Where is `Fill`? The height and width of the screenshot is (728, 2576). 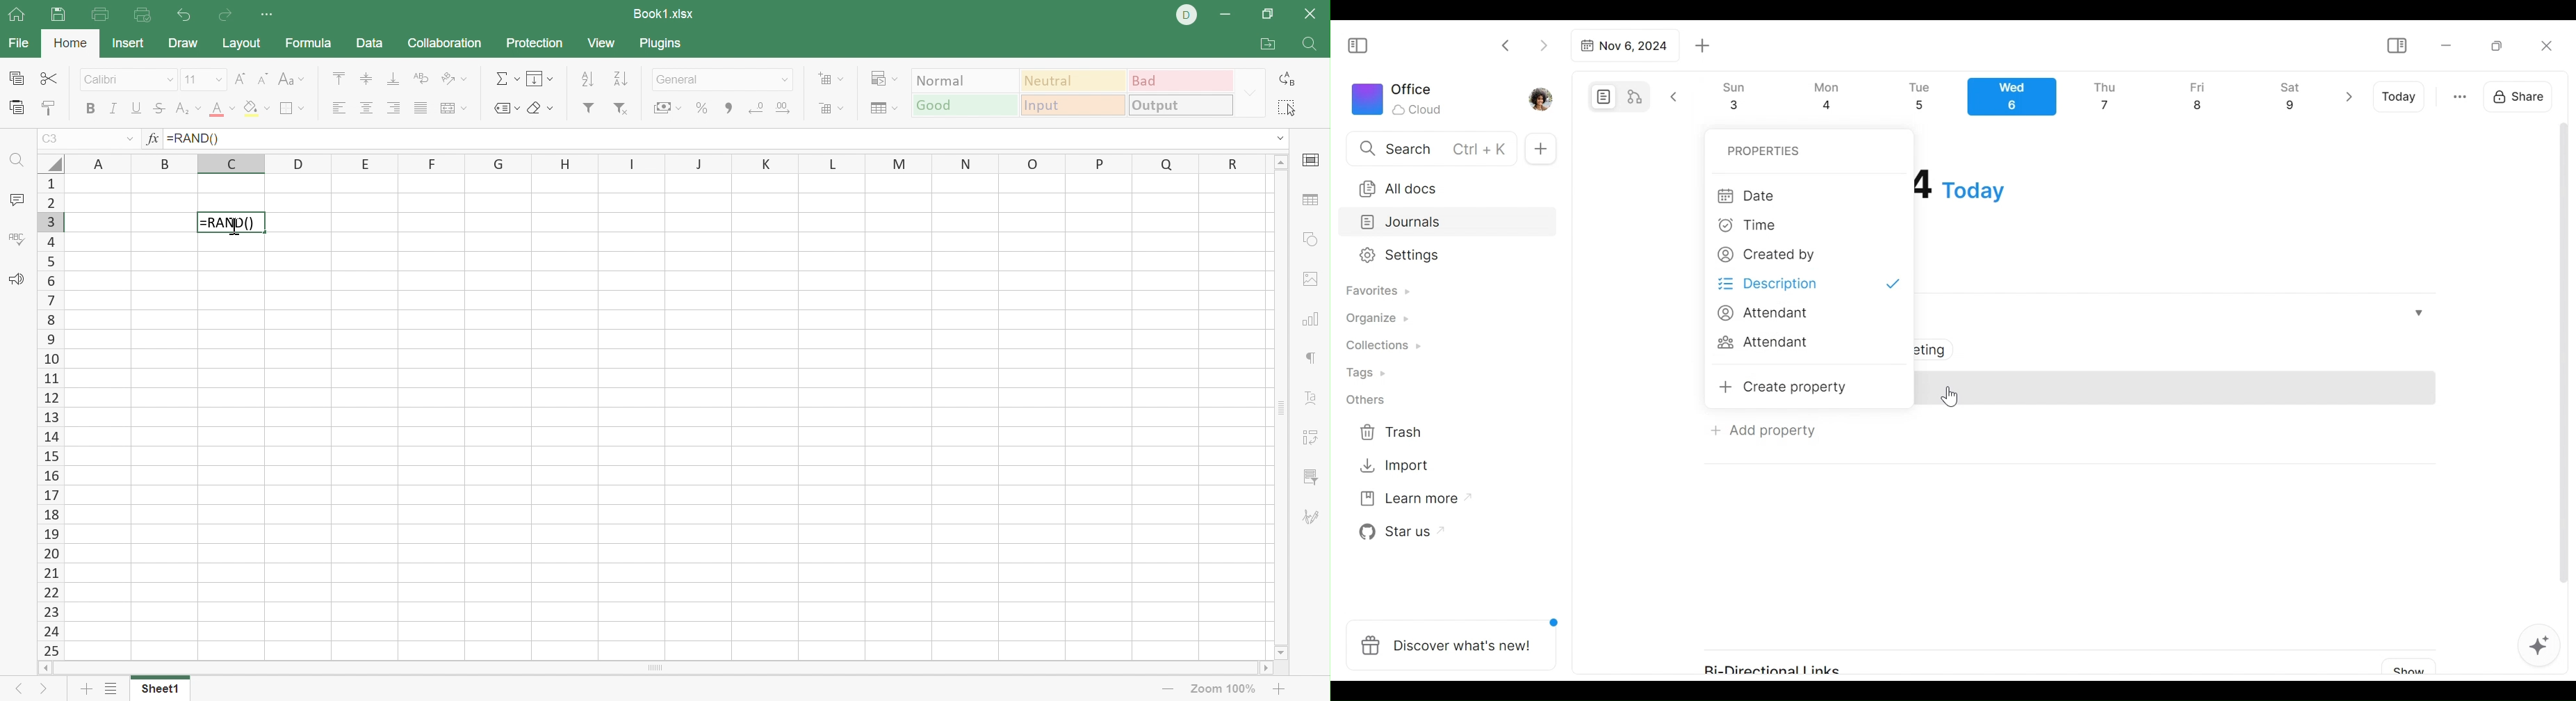 Fill is located at coordinates (538, 78).